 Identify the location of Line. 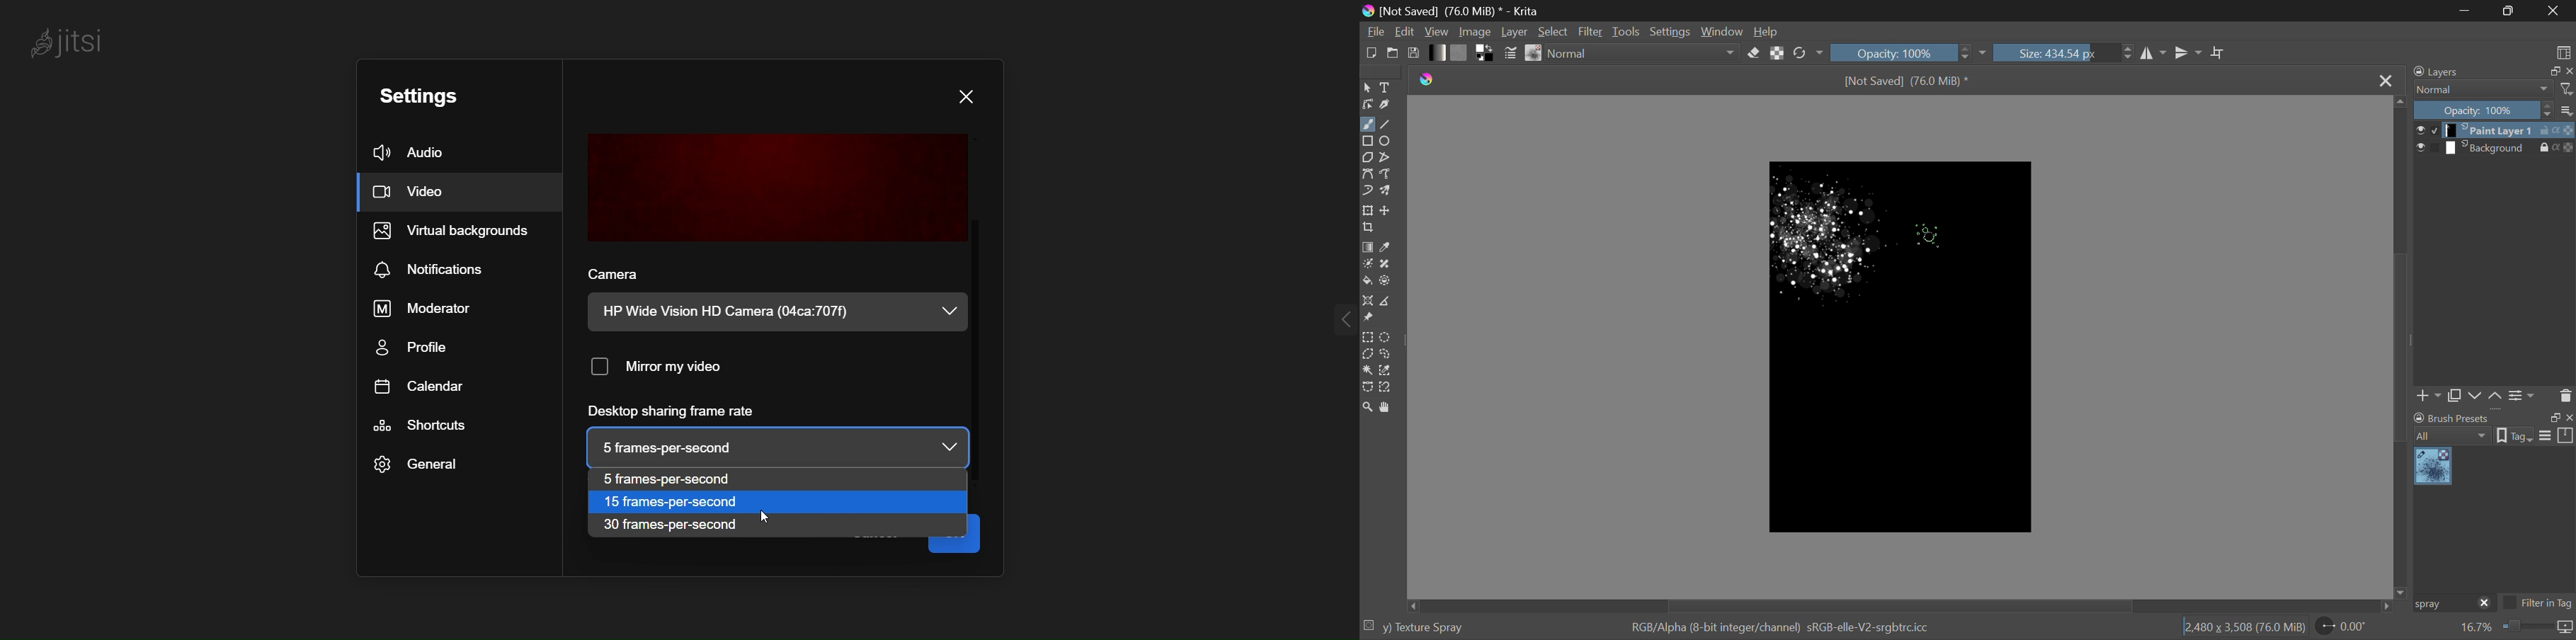
(1386, 125).